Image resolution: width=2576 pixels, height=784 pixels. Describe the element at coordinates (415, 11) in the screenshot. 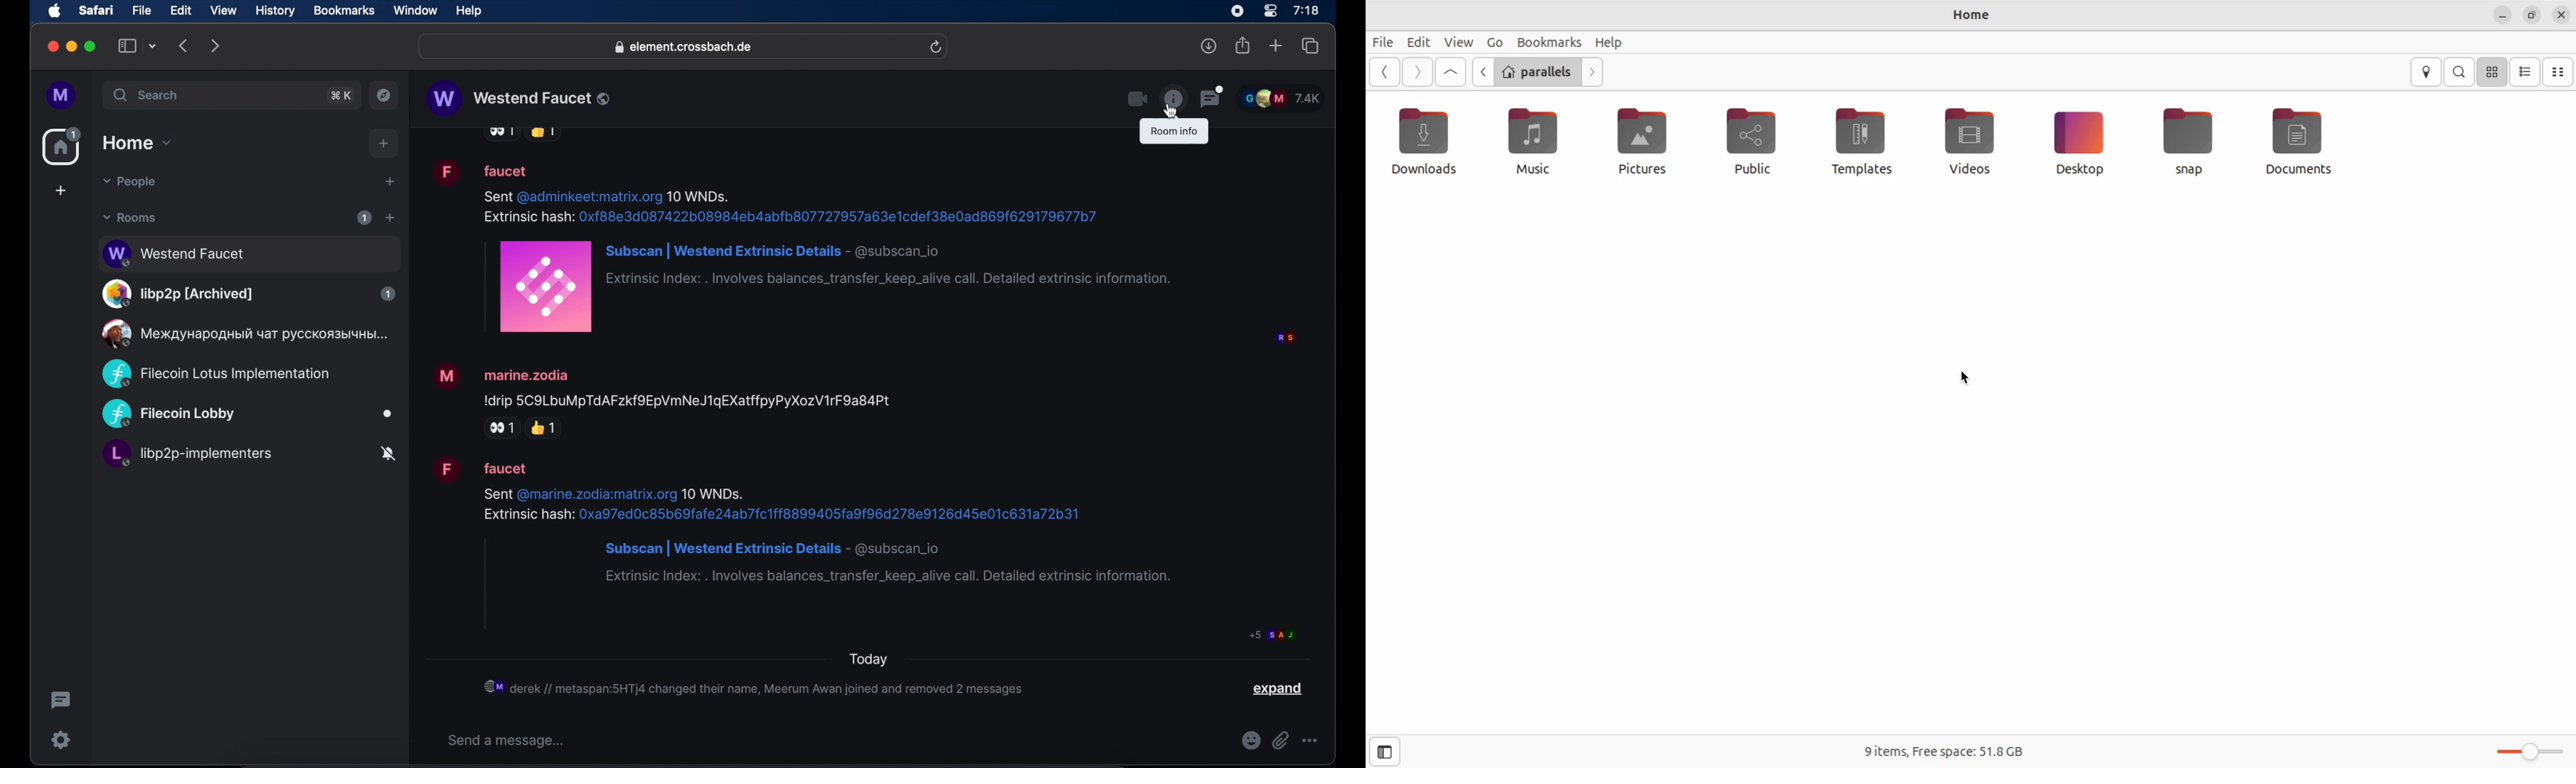

I see `window` at that location.